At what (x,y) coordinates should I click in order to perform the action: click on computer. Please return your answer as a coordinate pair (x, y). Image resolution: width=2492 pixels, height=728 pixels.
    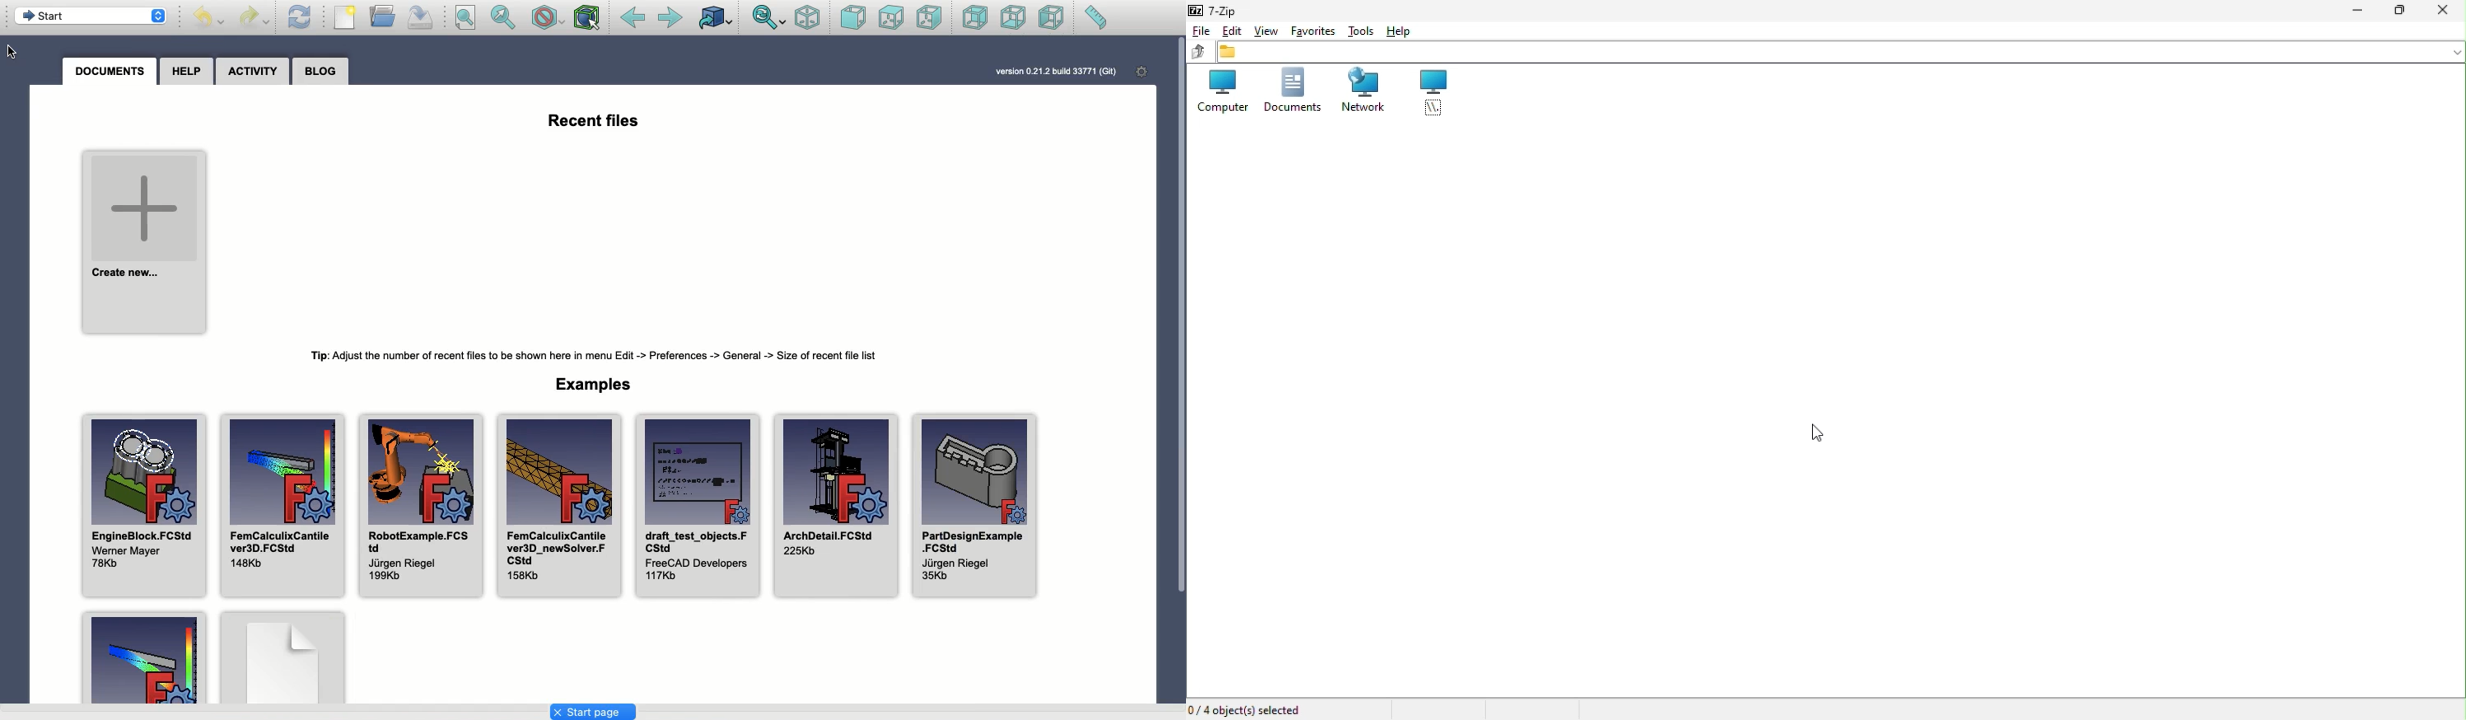
    Looking at the image, I should click on (1220, 91).